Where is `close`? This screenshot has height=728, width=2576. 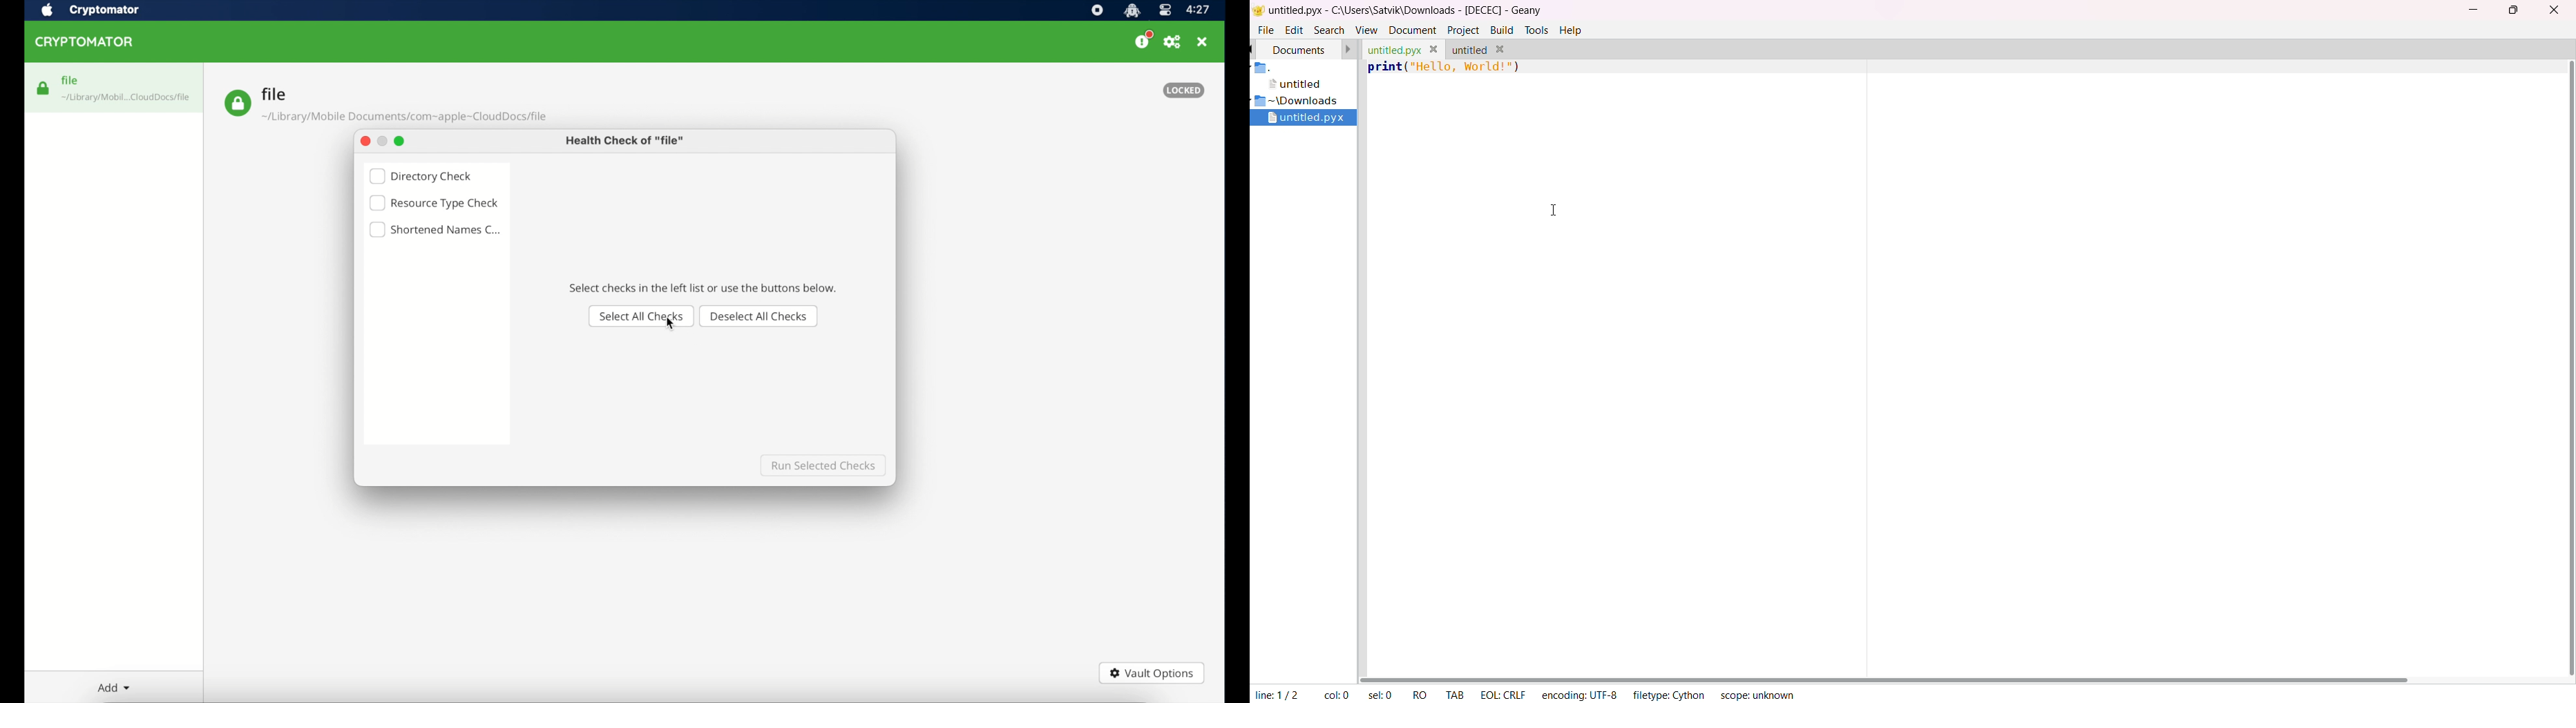
close is located at coordinates (1502, 48).